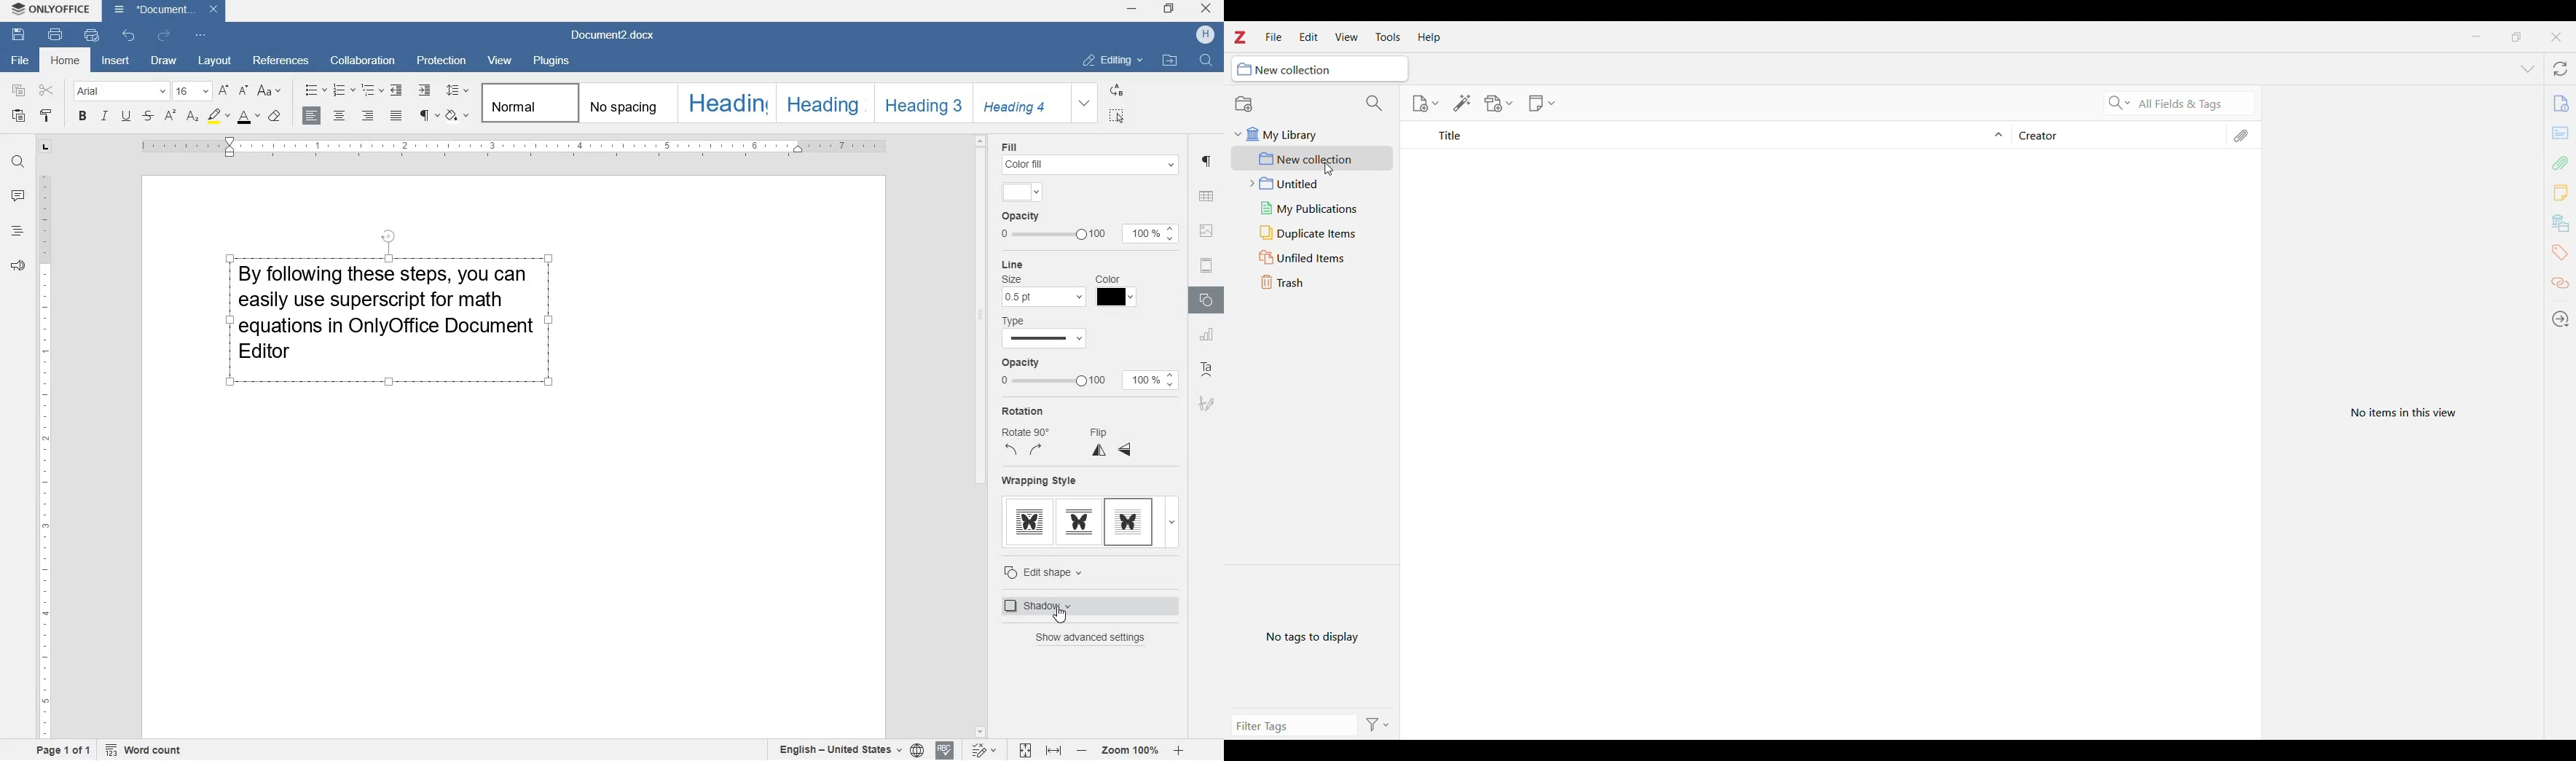 Image resolution: width=2576 pixels, height=784 pixels. What do you see at coordinates (397, 91) in the screenshot?
I see `decrease indent` at bounding box center [397, 91].